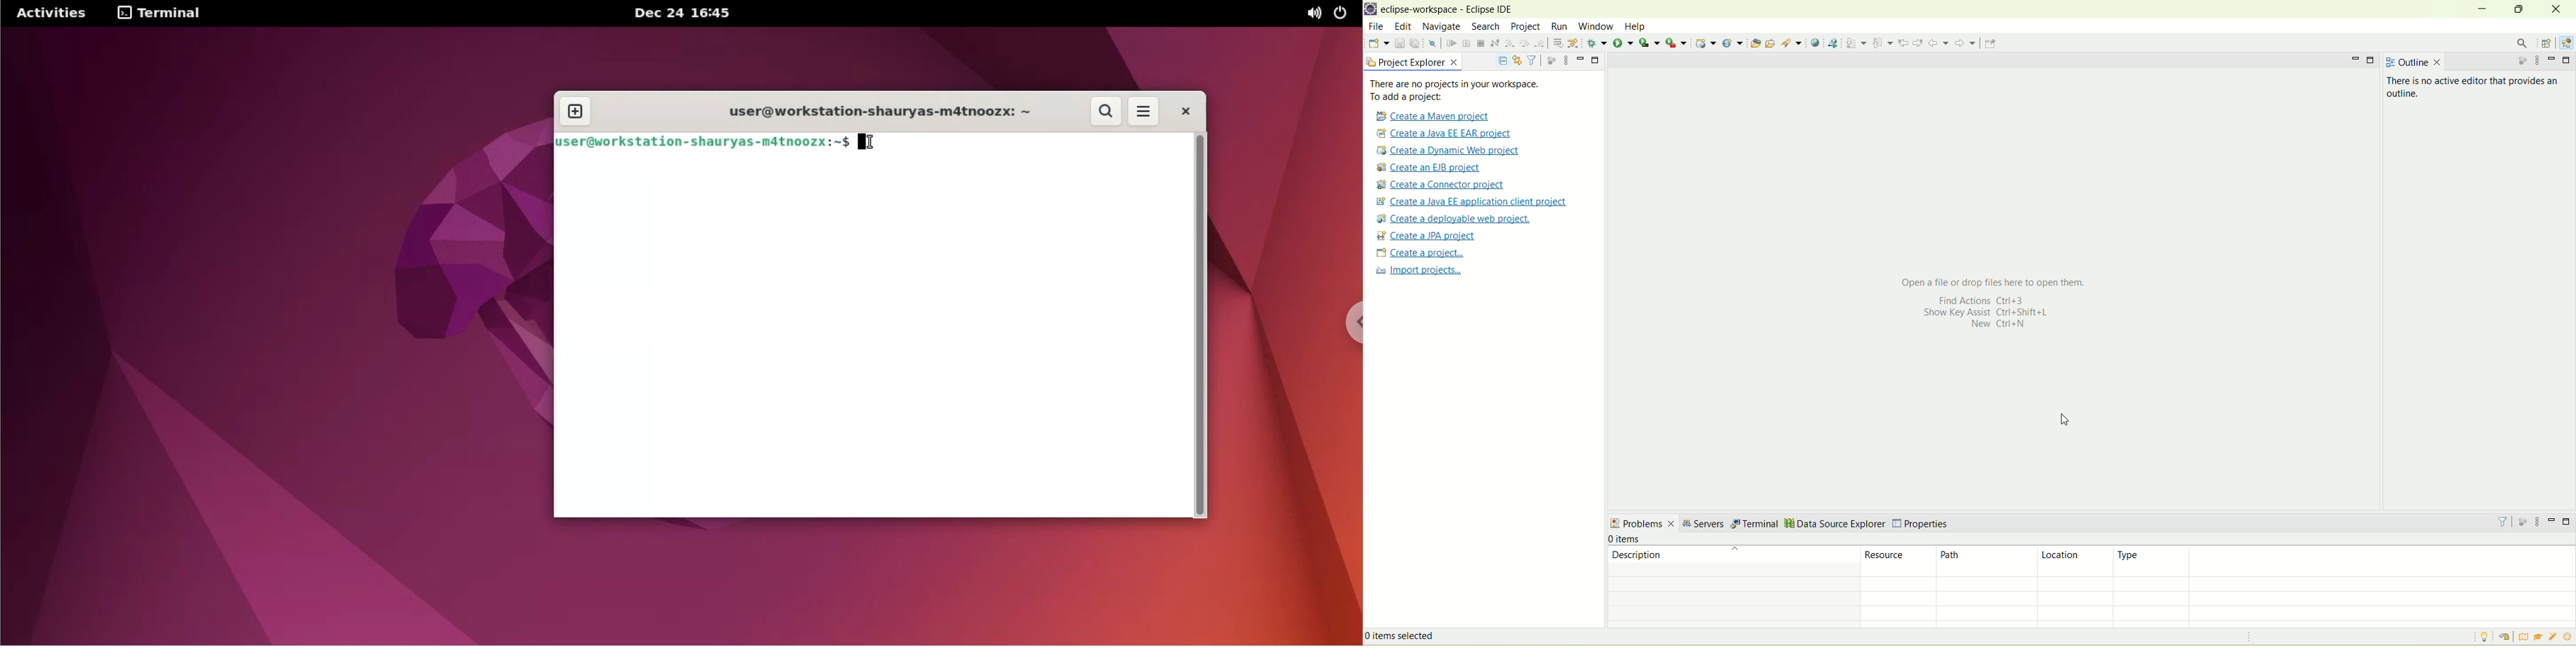 Image resolution: width=2576 pixels, height=672 pixels. I want to click on minimize, so click(1581, 58).